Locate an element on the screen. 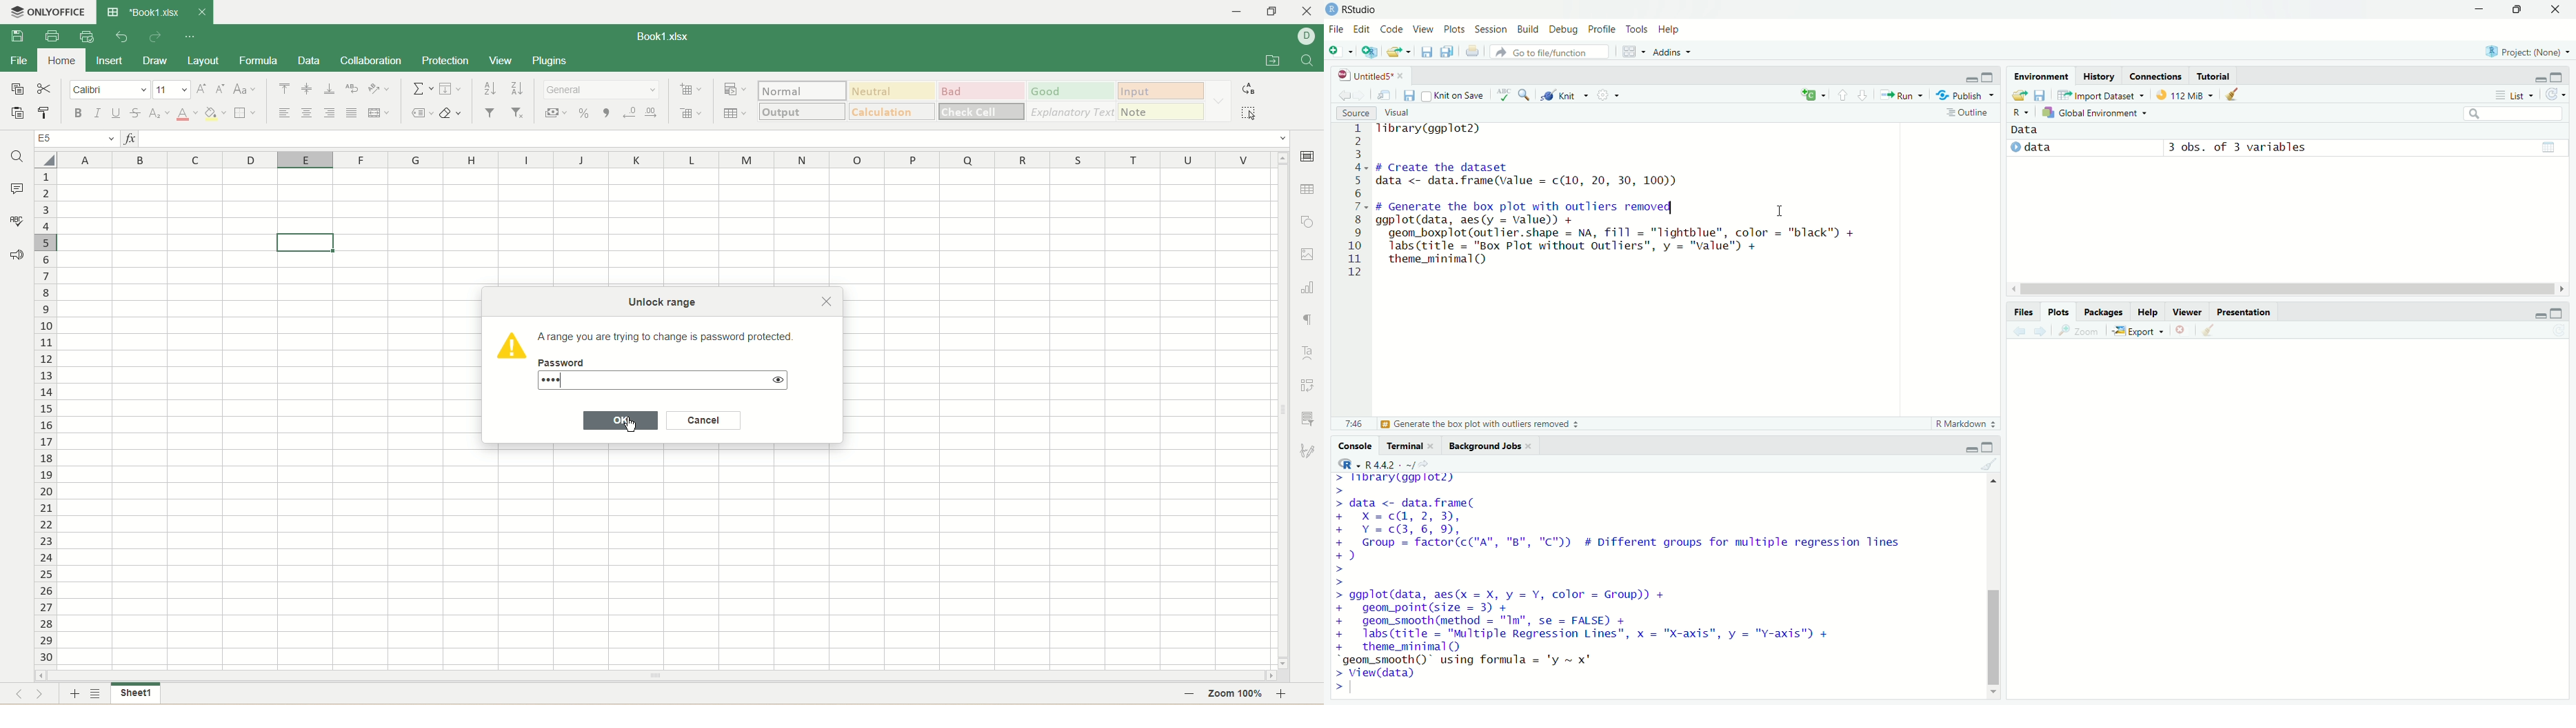 This screenshot has width=2576, height=728. > library(ggplot2)

>

> data <- data. frame(

+ x=cQ, 2,3),

+ Y=c@B,6,9,

+ Group = factor(c("A", "B", "C")) # Different groups for multiple regression lines
+)

>

>

> ggplot(data, aes(x = X, y = Y, color = Group)) +

+ geom_point(size = 3) +

+  geom_smooth(method = "Im", se = FALSE) +

+ labs(title = "Multiple Regression Lines", x = "X-axis", y = "v-axis") +
+  theme_minimal()

“geom_smooth()~ using formula = 'y ~ x'

> View(data)

S is located at coordinates (1631, 582).